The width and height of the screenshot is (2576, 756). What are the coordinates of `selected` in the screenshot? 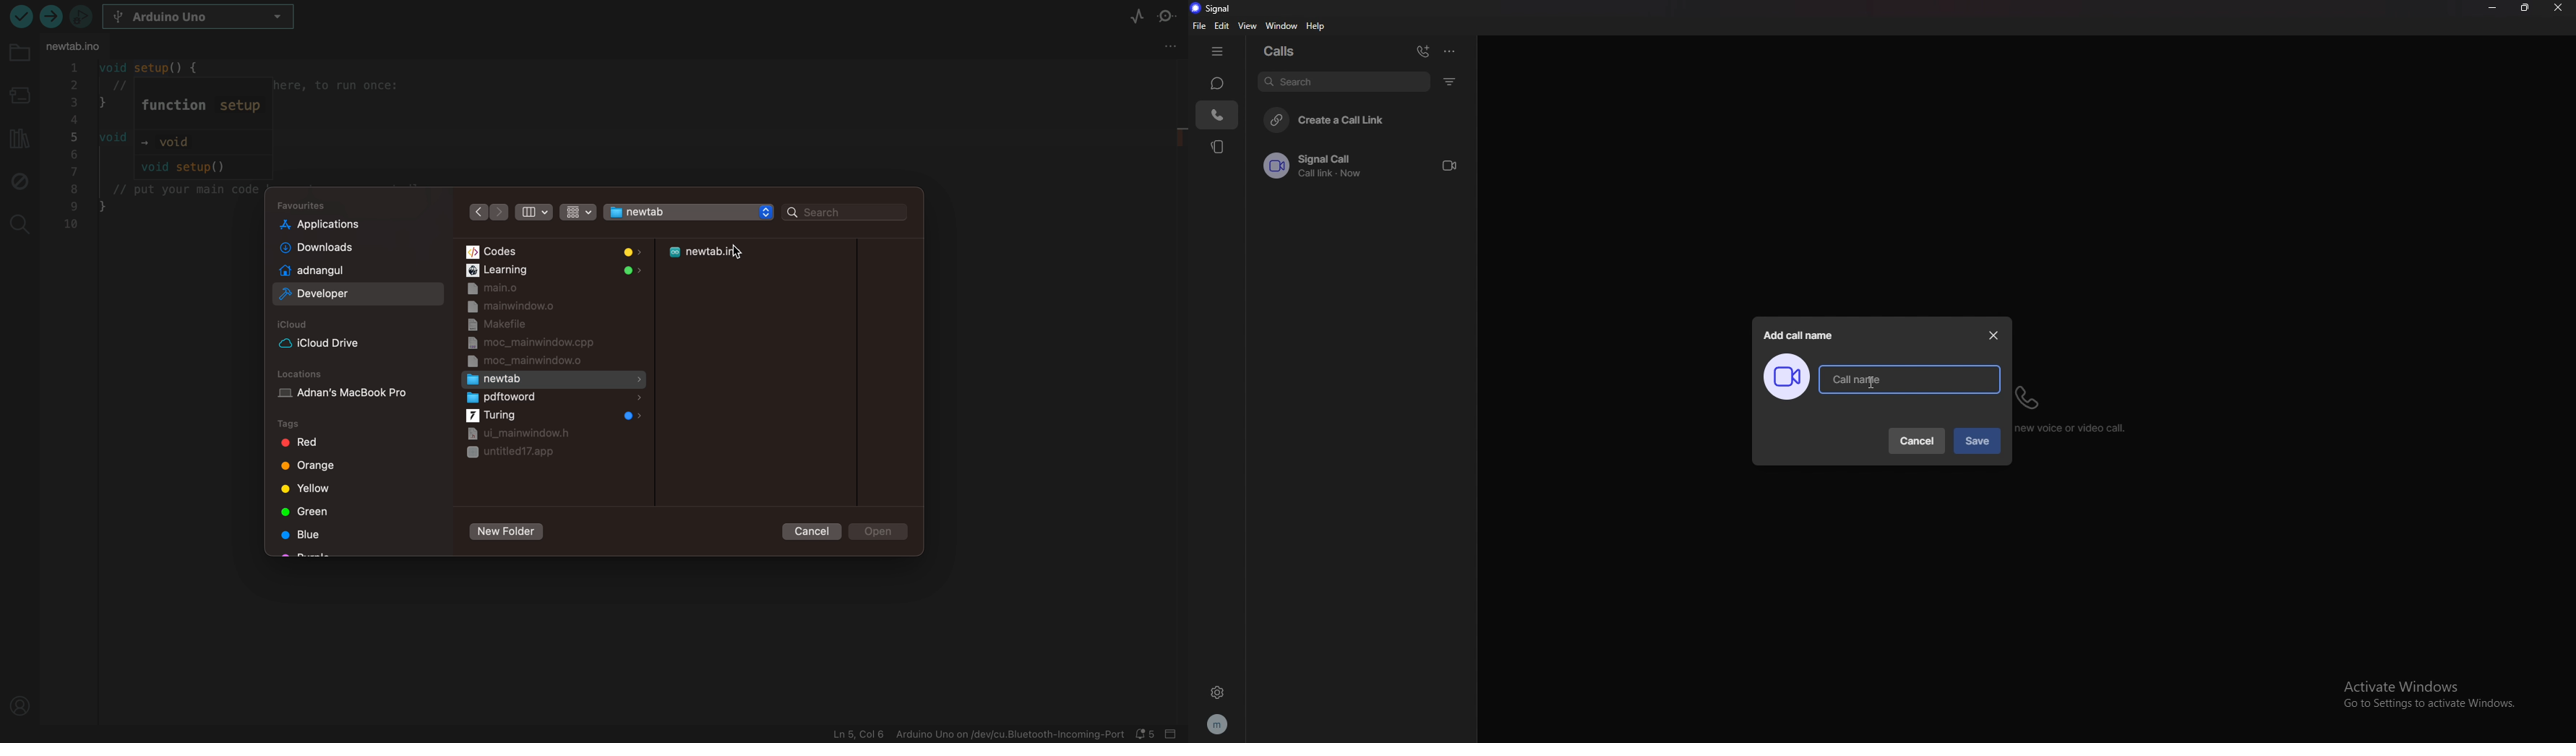 It's located at (361, 294).